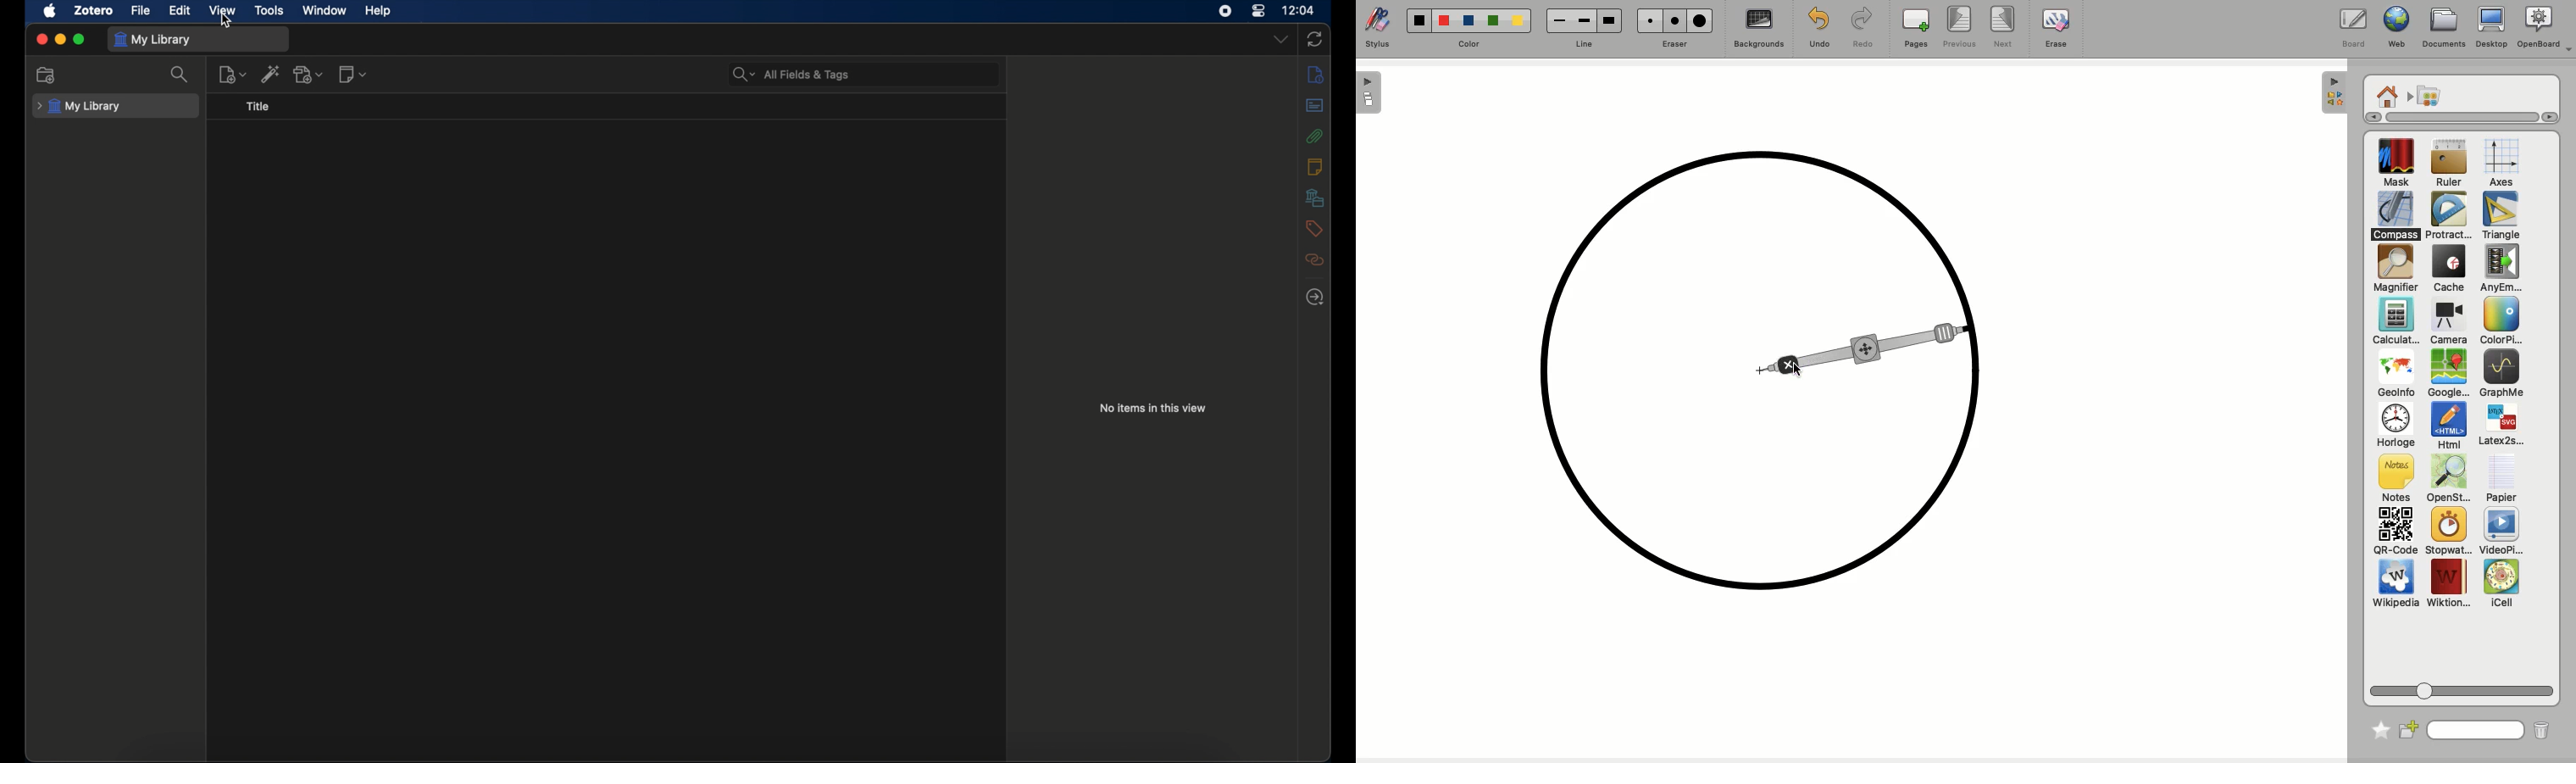 This screenshot has height=784, width=2576. What do you see at coordinates (378, 11) in the screenshot?
I see `help` at bounding box center [378, 11].